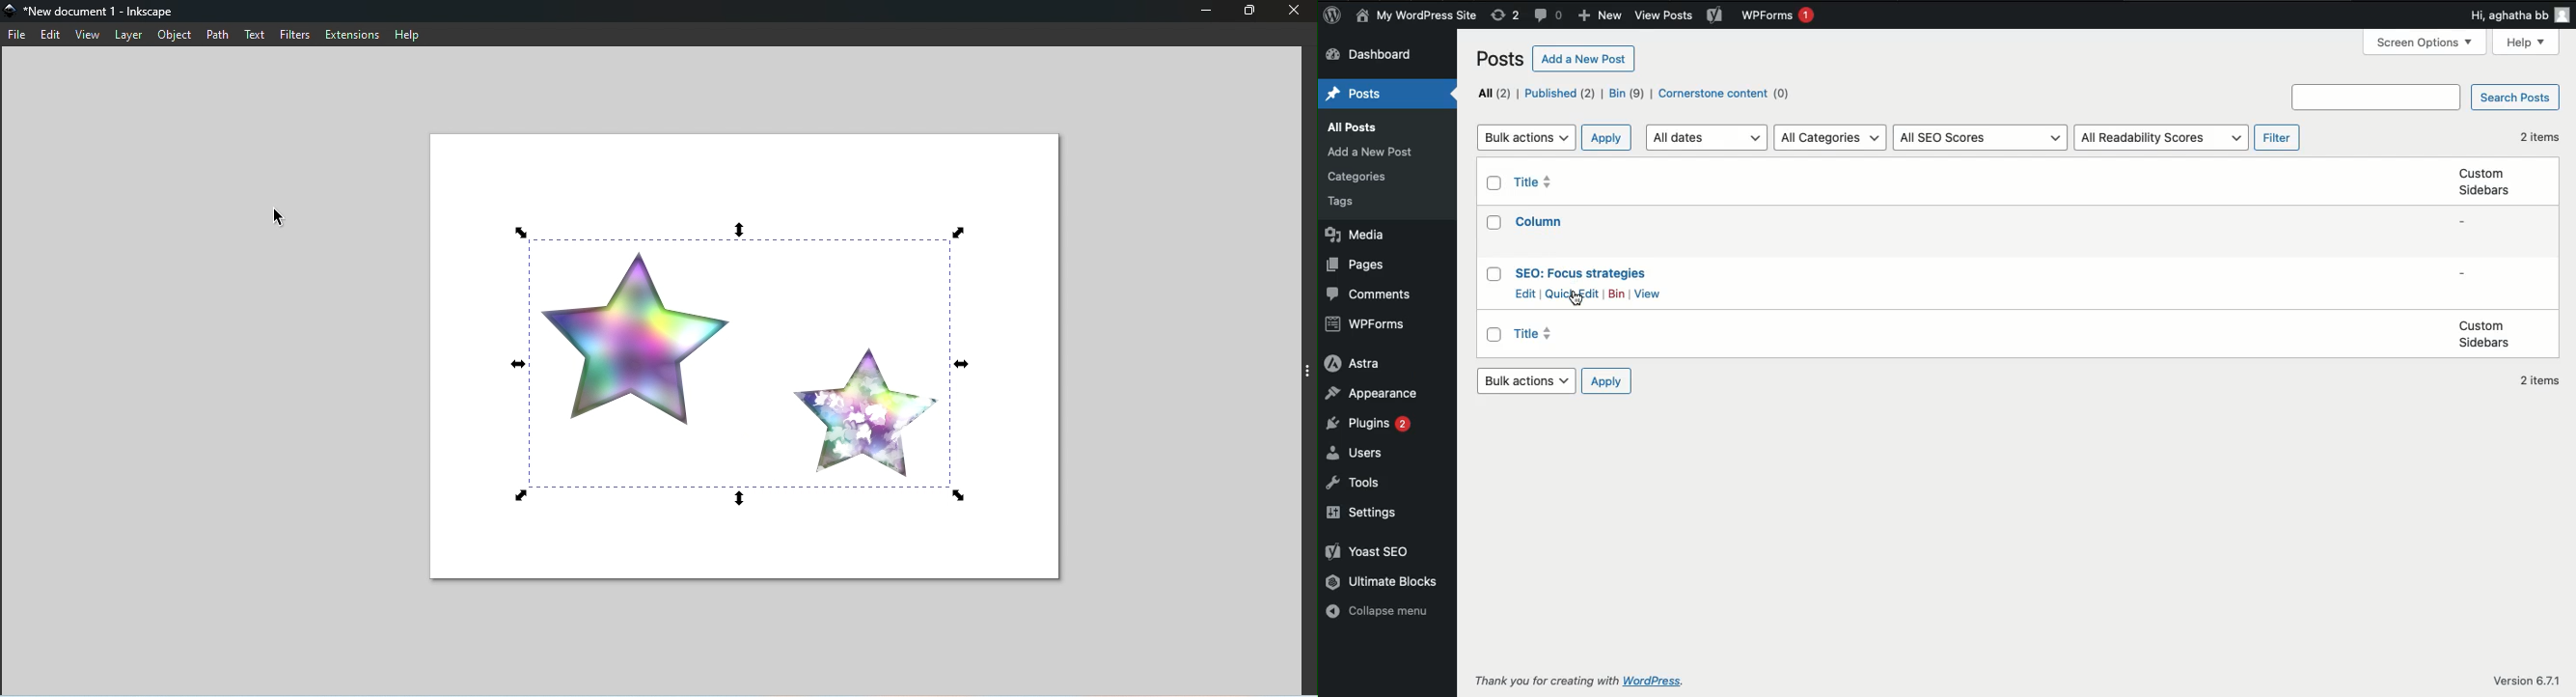 The width and height of the screenshot is (2576, 700). I want to click on File, so click(16, 36).